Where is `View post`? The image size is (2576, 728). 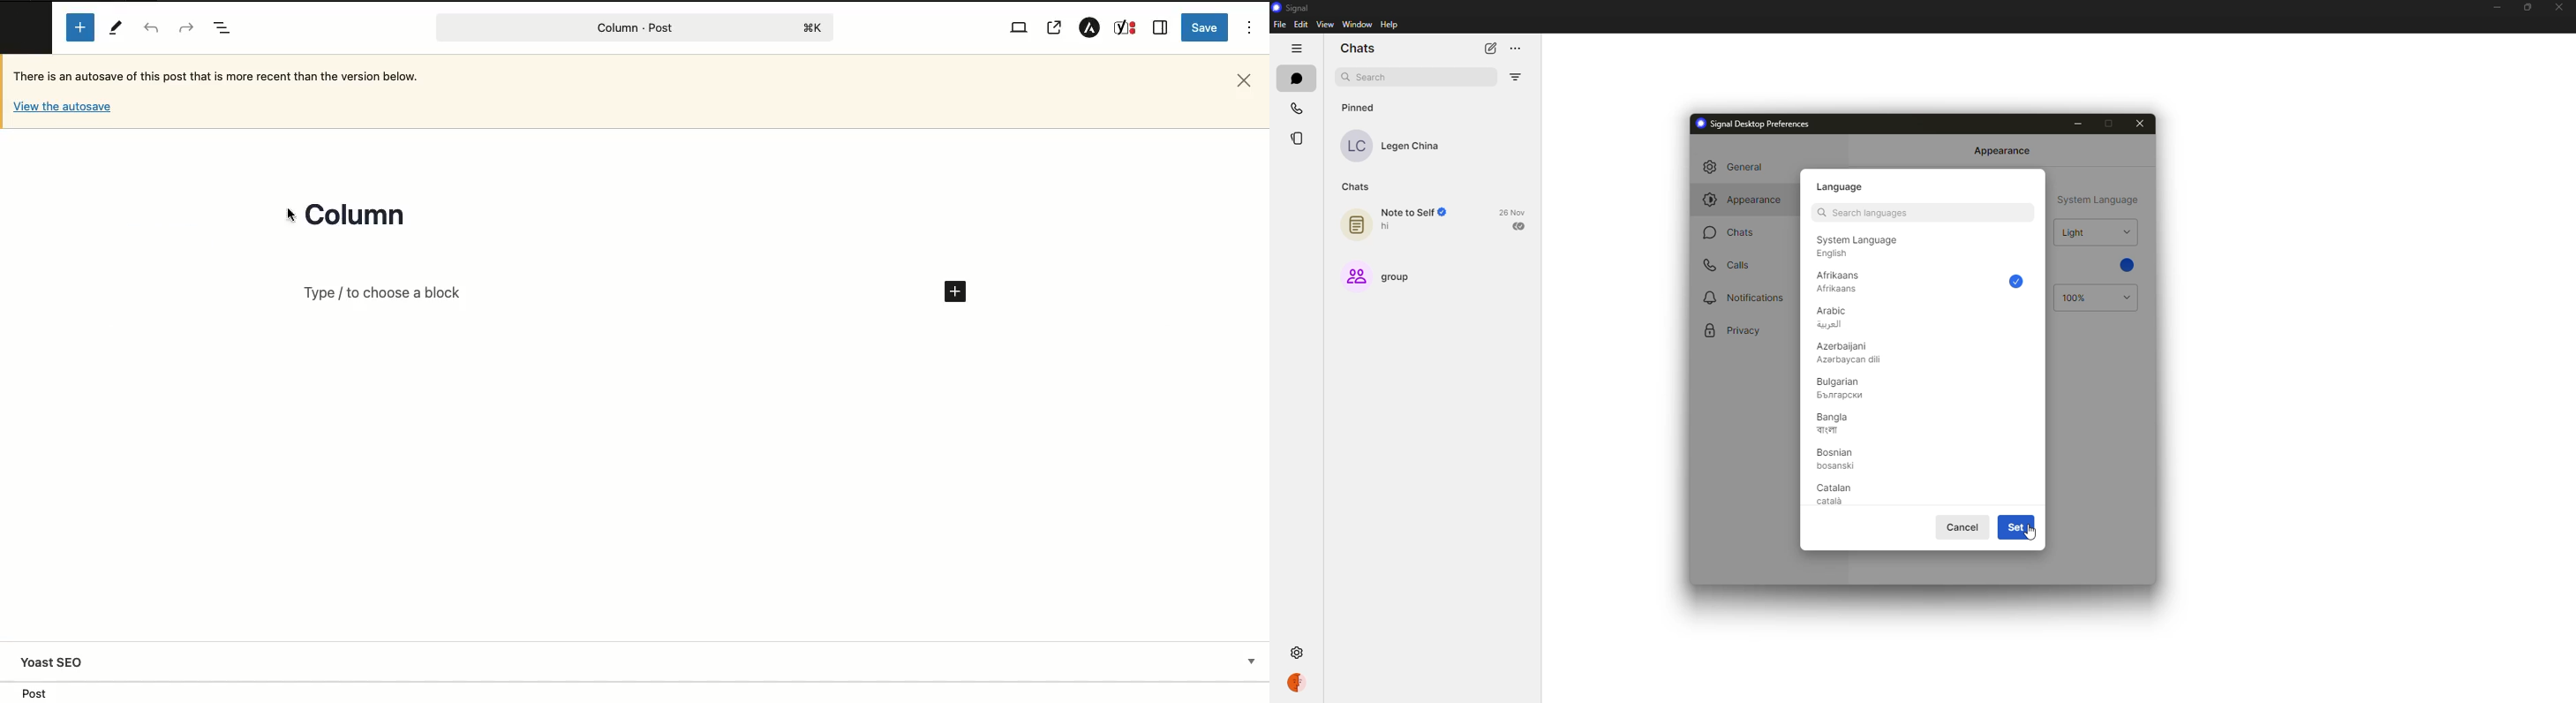
View post is located at coordinates (1055, 29).